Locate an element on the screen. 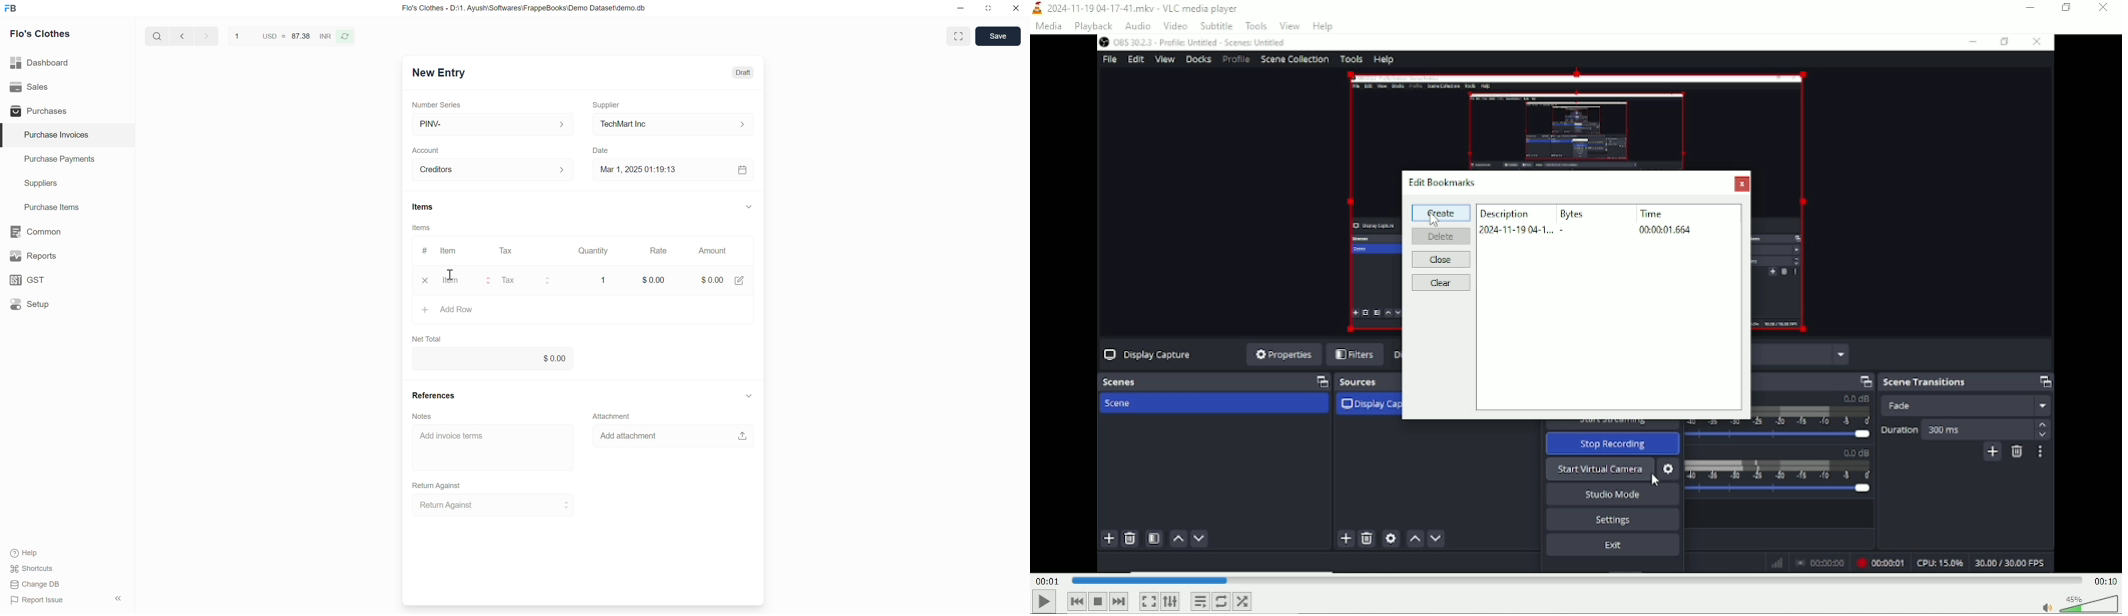 The width and height of the screenshot is (2128, 616). Purchase Invoices is located at coordinates (51, 135).